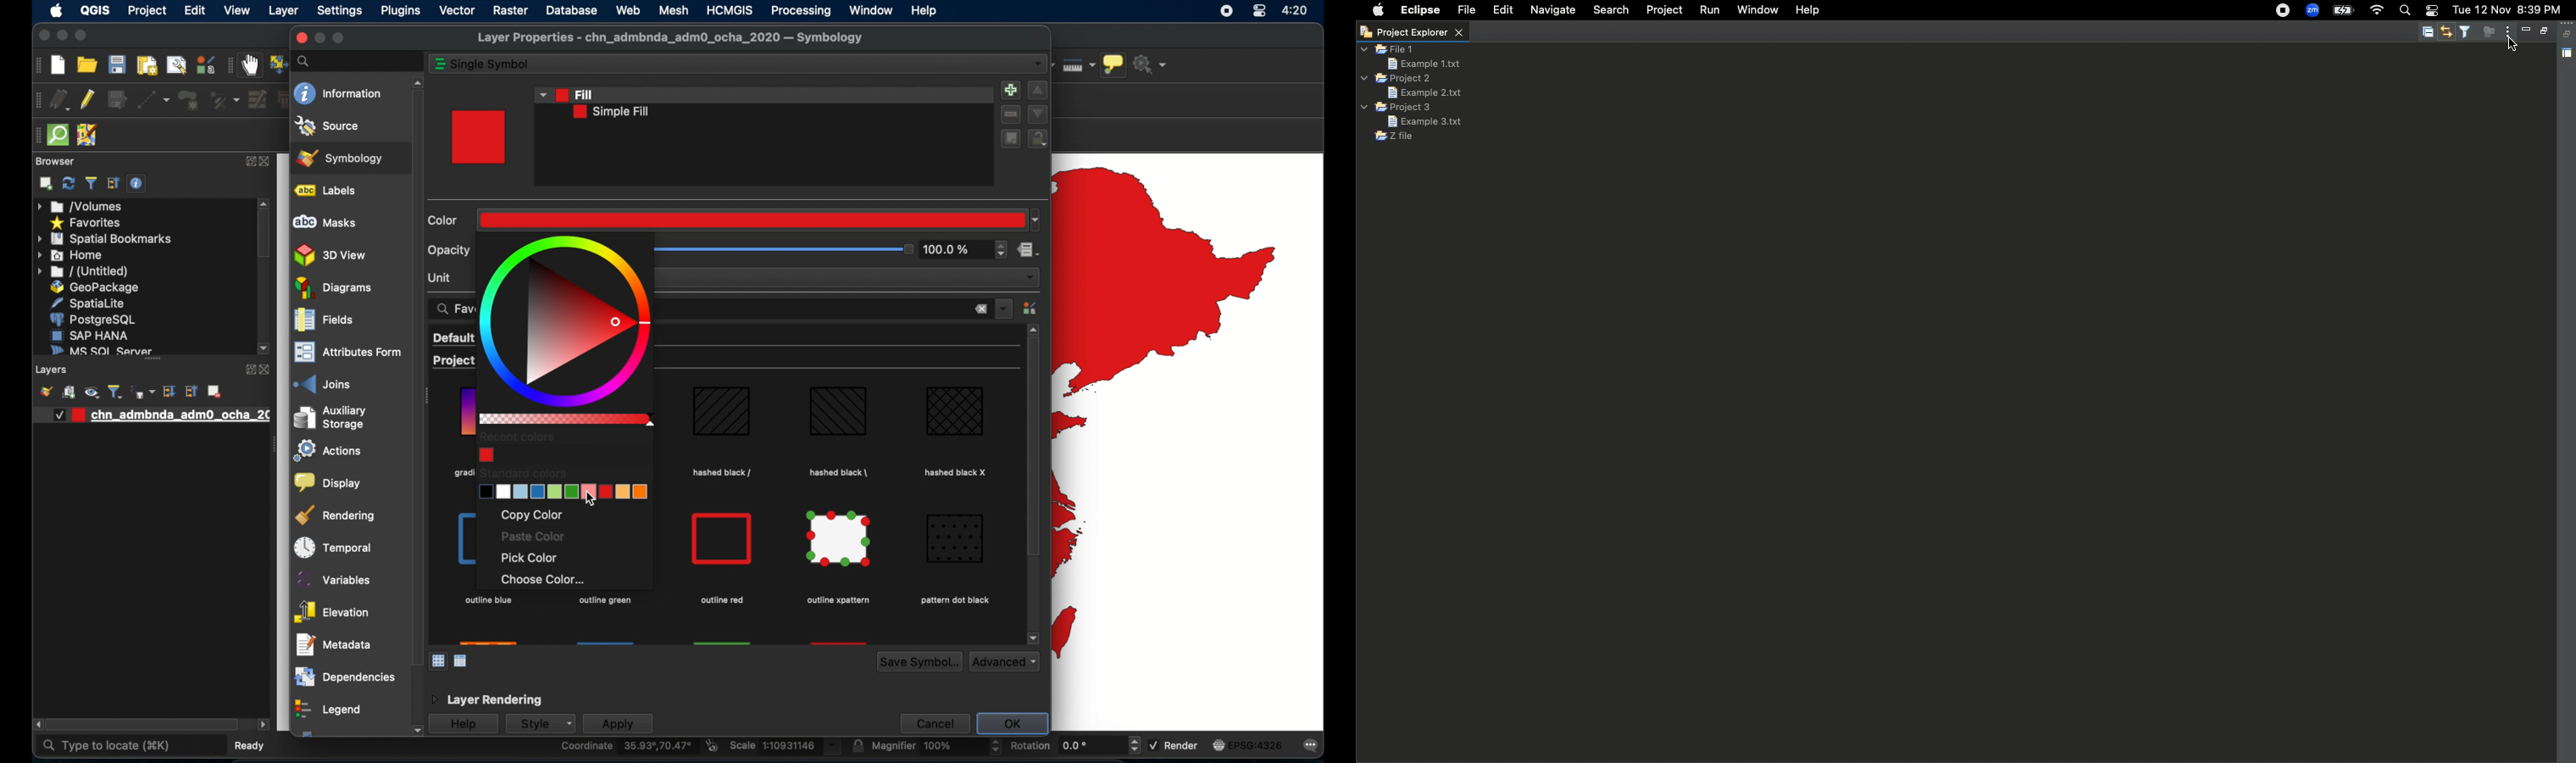  I want to click on Charge, so click(2343, 12).